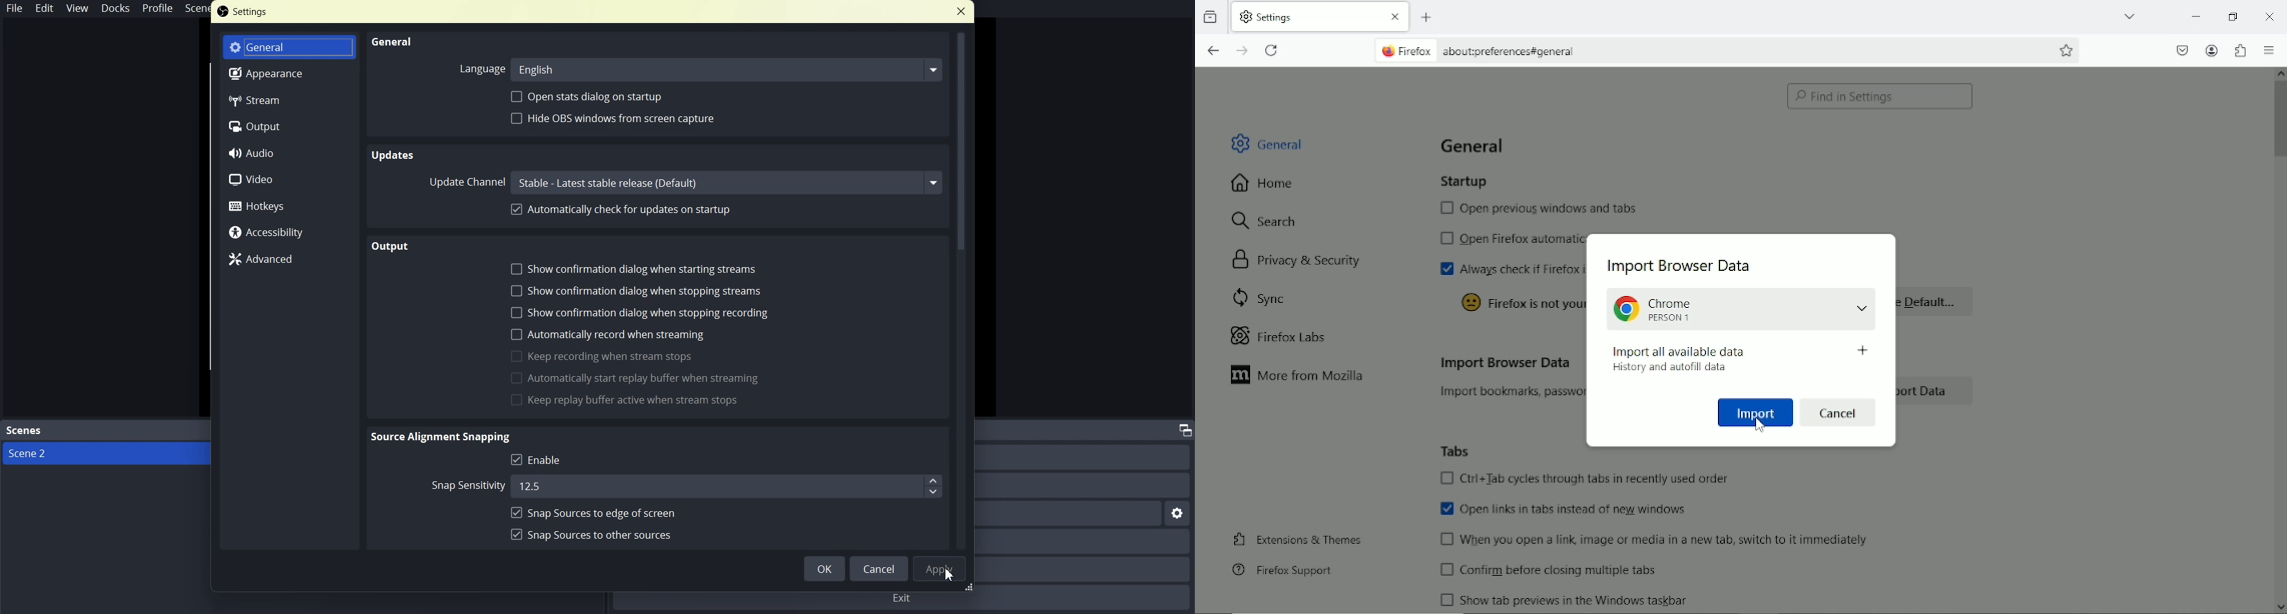  I want to click on Language, so click(479, 70).